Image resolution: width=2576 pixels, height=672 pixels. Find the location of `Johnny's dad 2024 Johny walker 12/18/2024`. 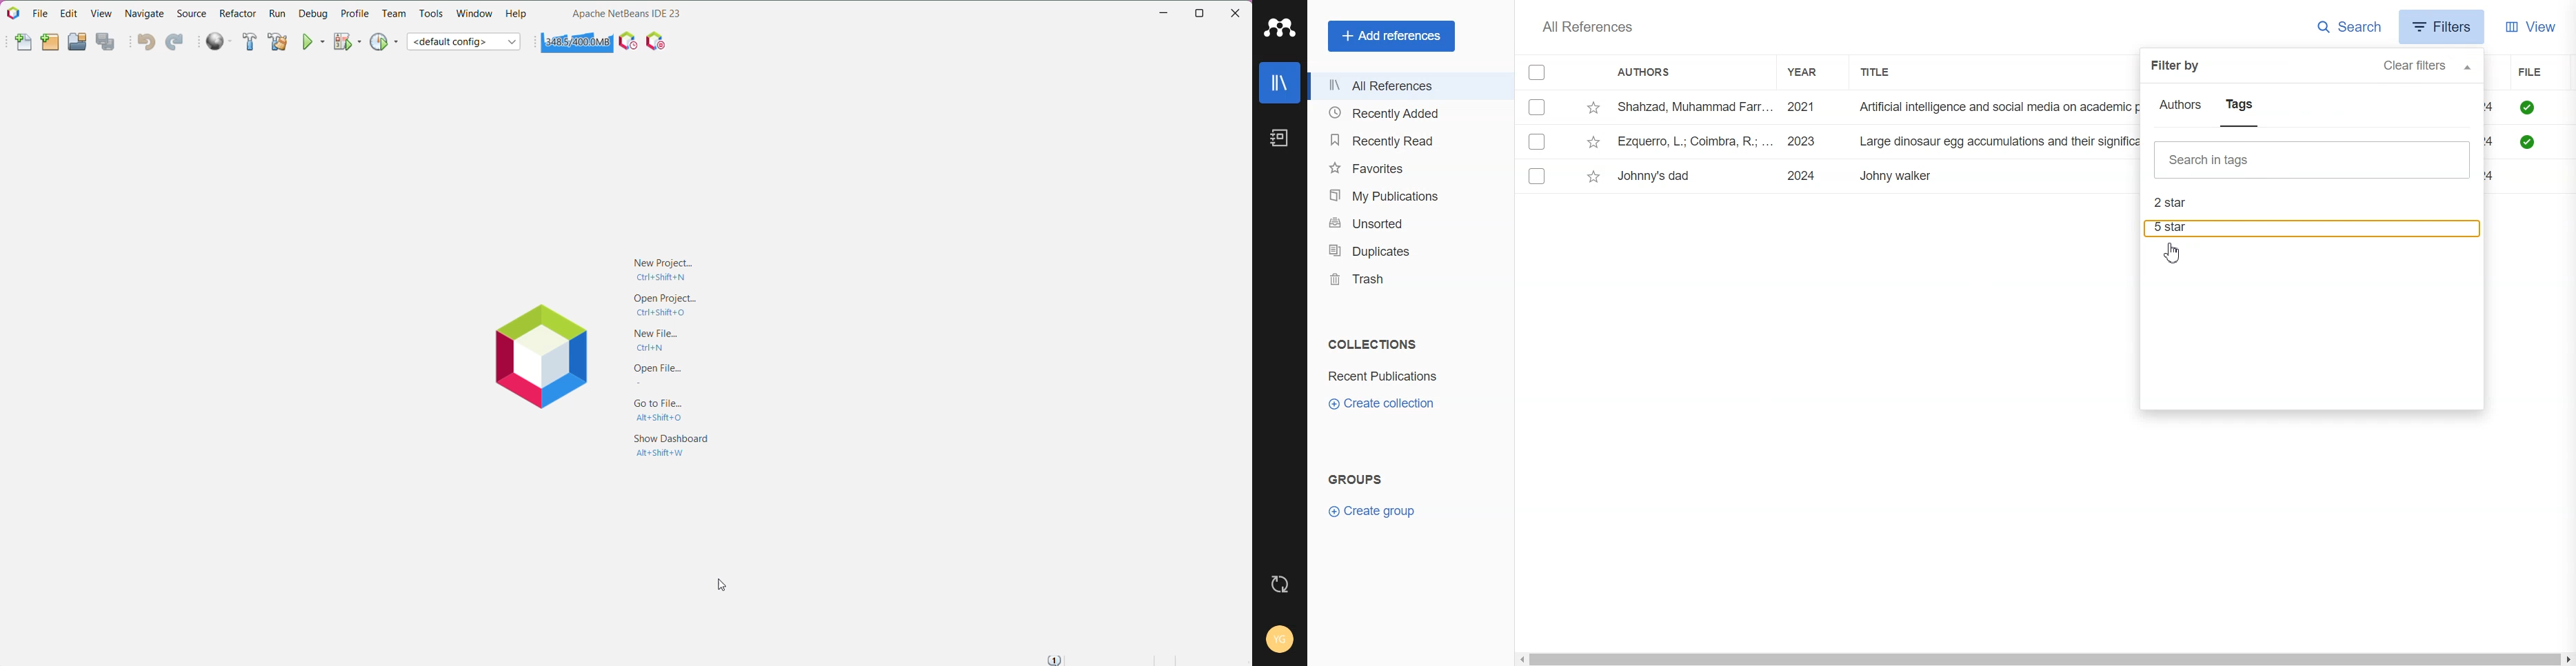

Johnny's dad 2024 Johny walker 12/18/2024 is located at coordinates (1784, 176).